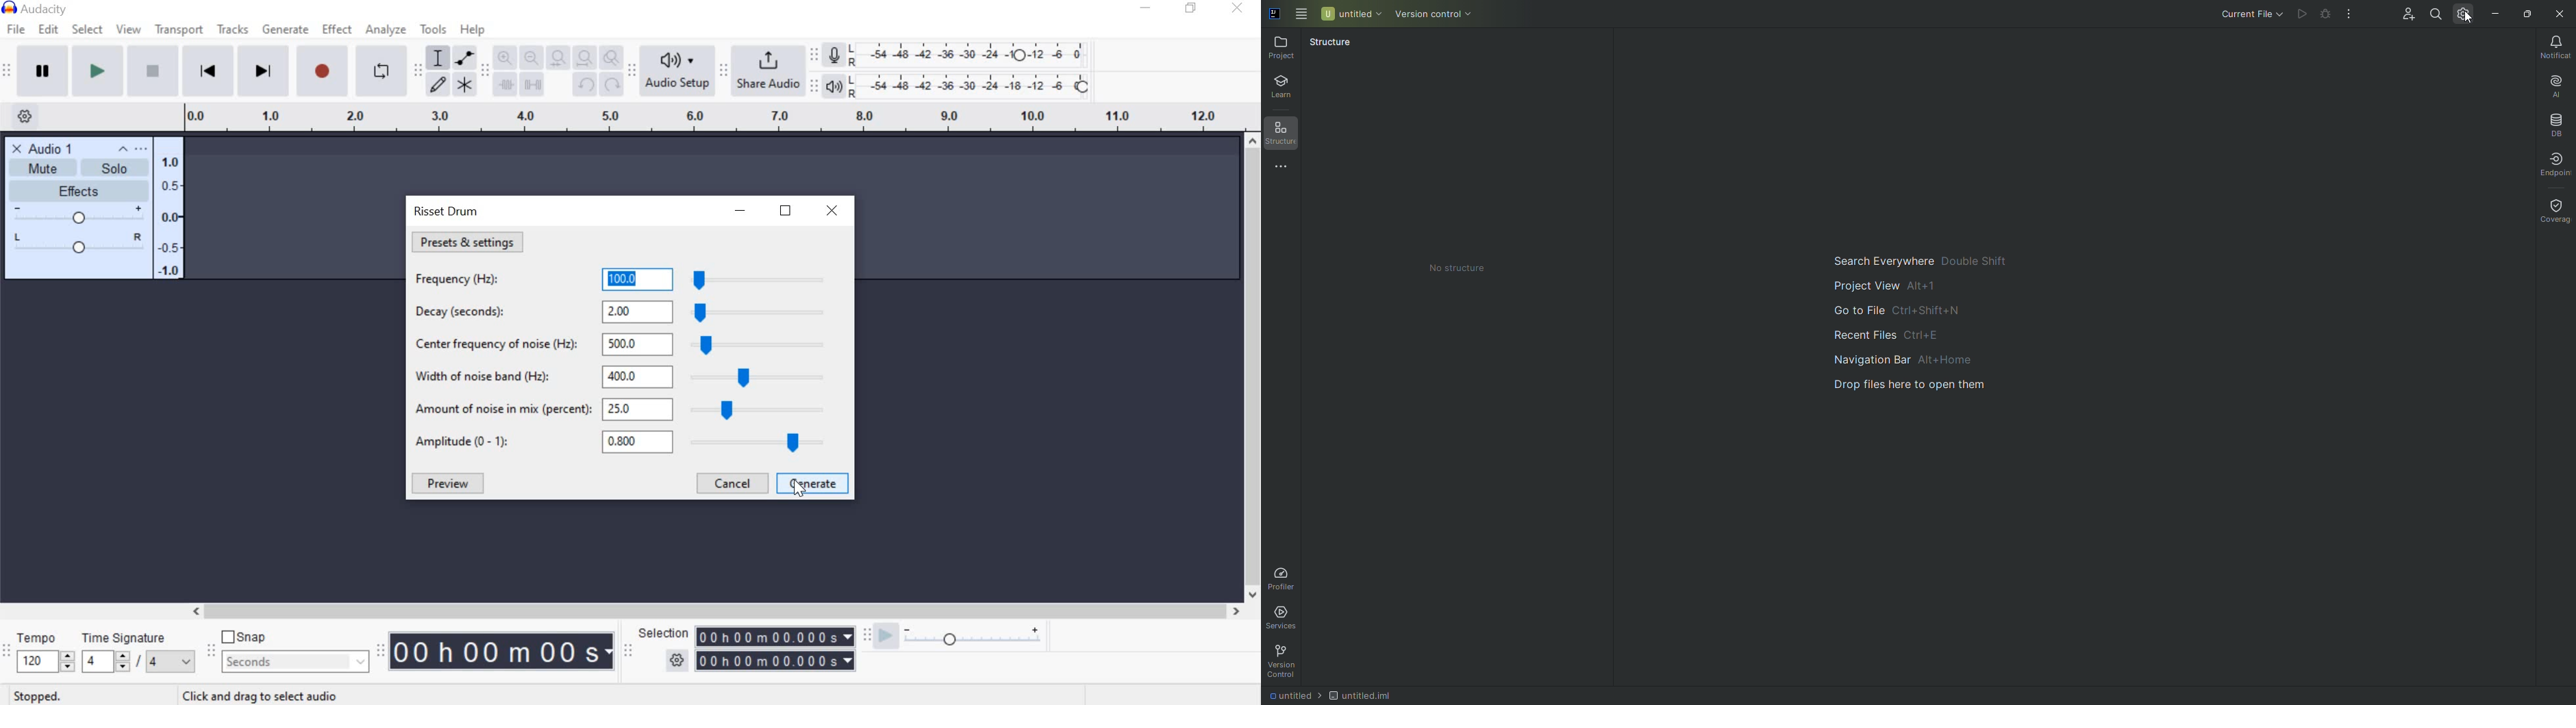 This screenshot has height=728, width=2576. I want to click on Enable Looping, so click(382, 70).